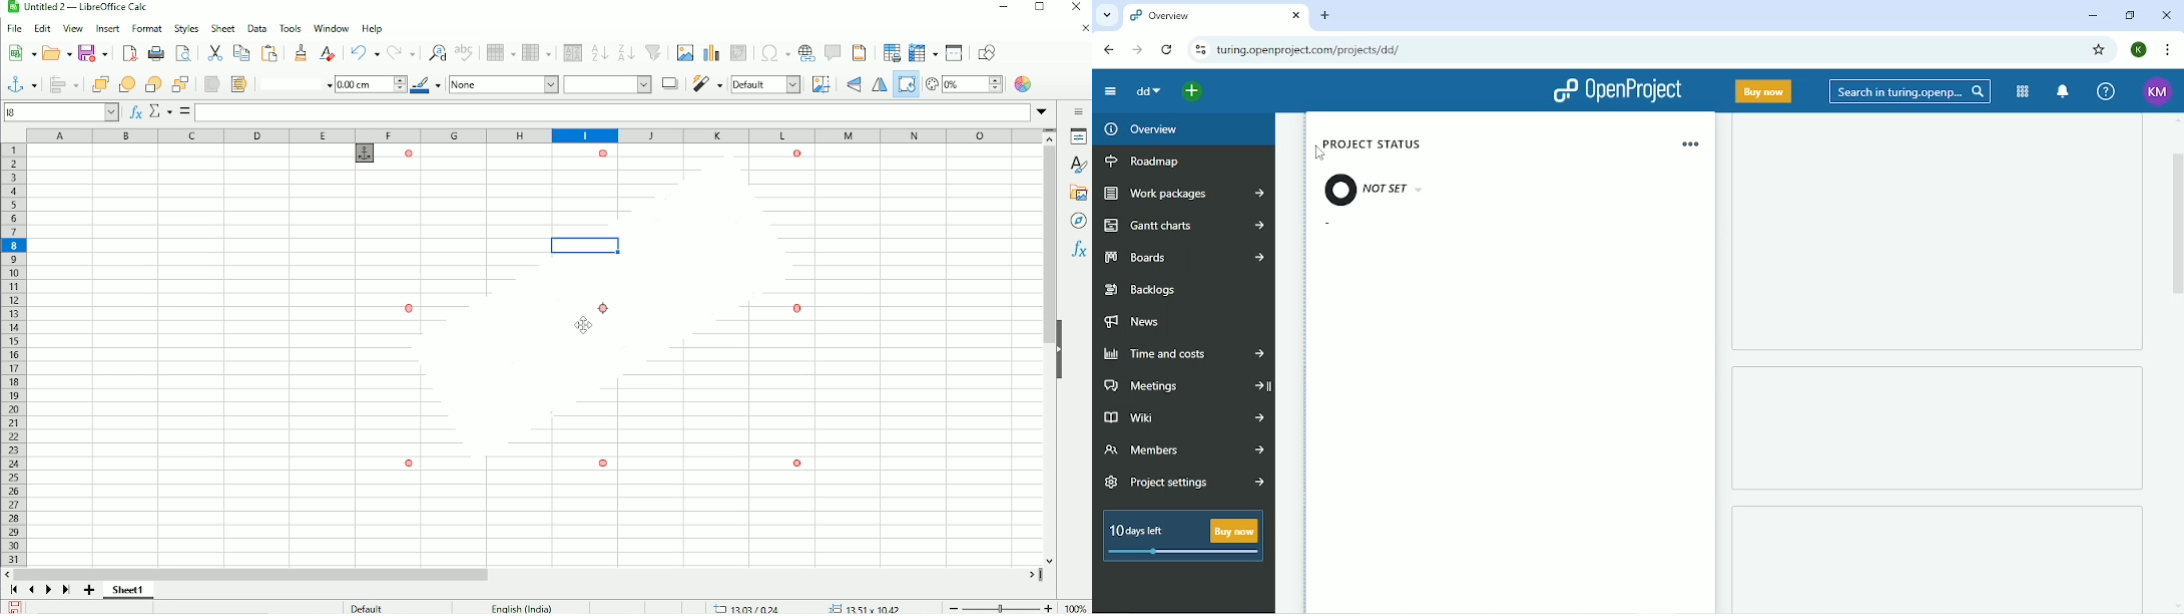  Describe the element at coordinates (20, 54) in the screenshot. I see `New` at that location.